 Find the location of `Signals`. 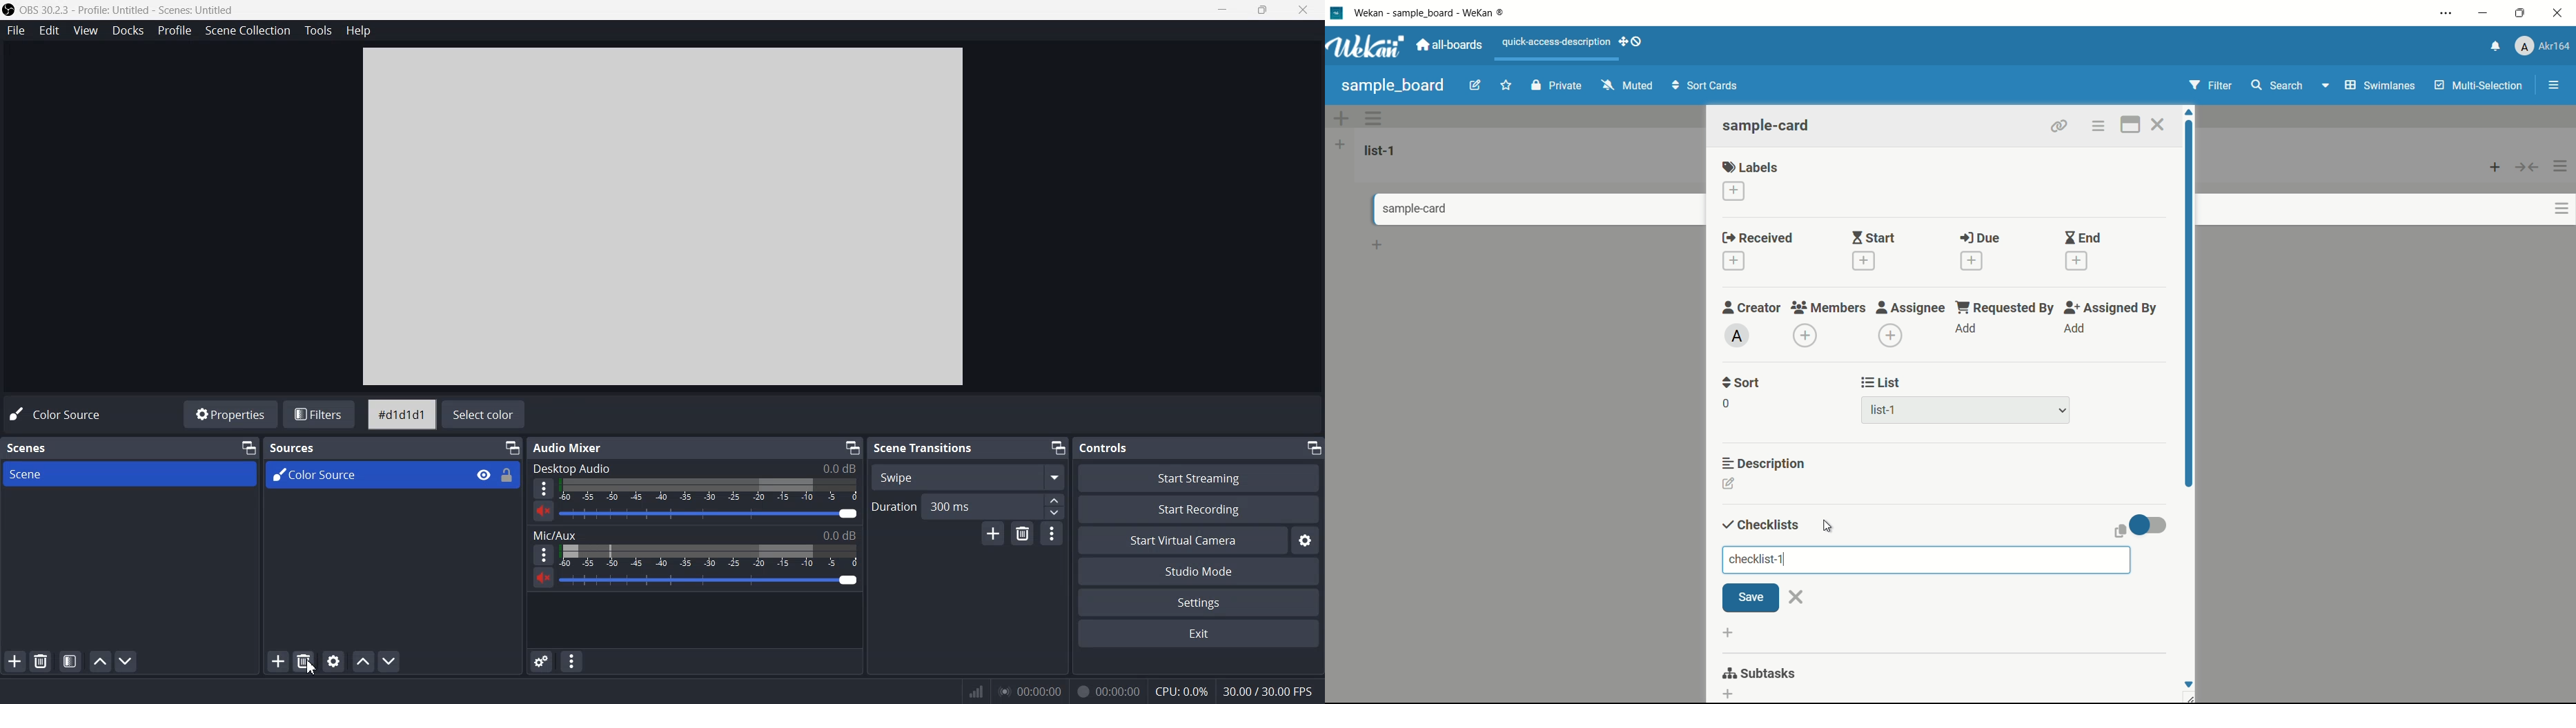

Signals is located at coordinates (970, 690).